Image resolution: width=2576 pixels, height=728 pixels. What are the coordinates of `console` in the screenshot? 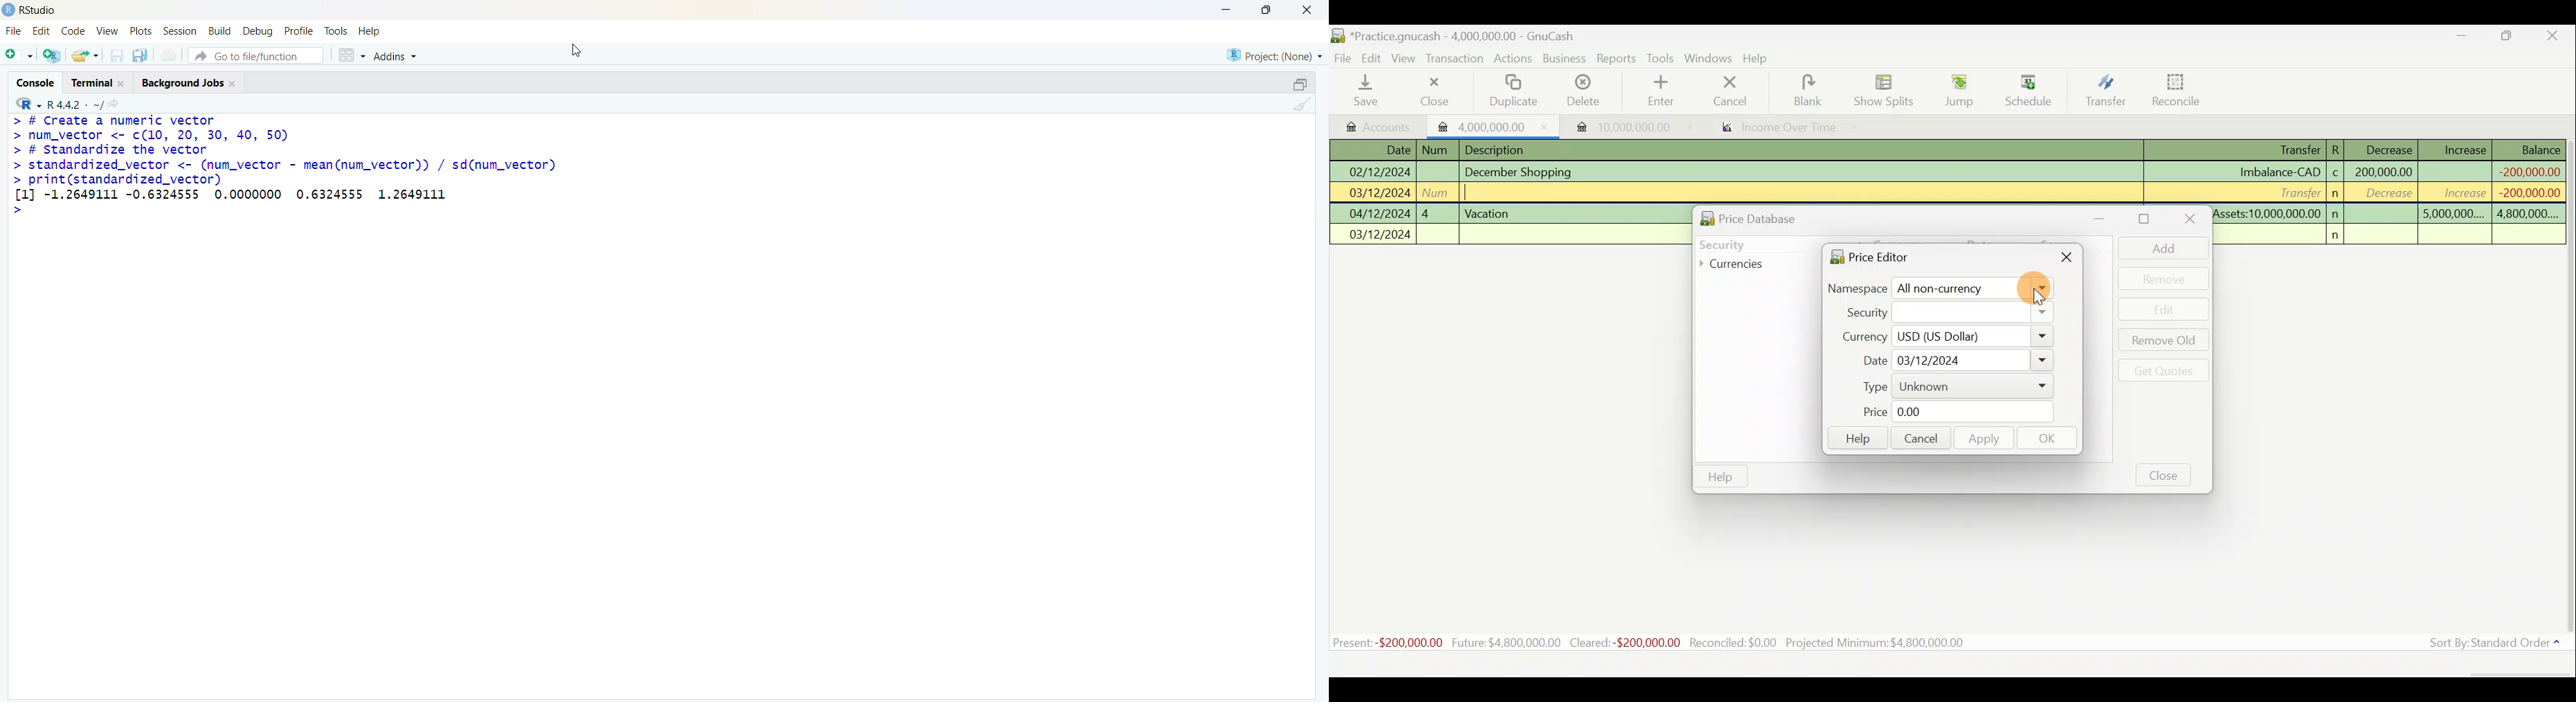 It's located at (36, 83).